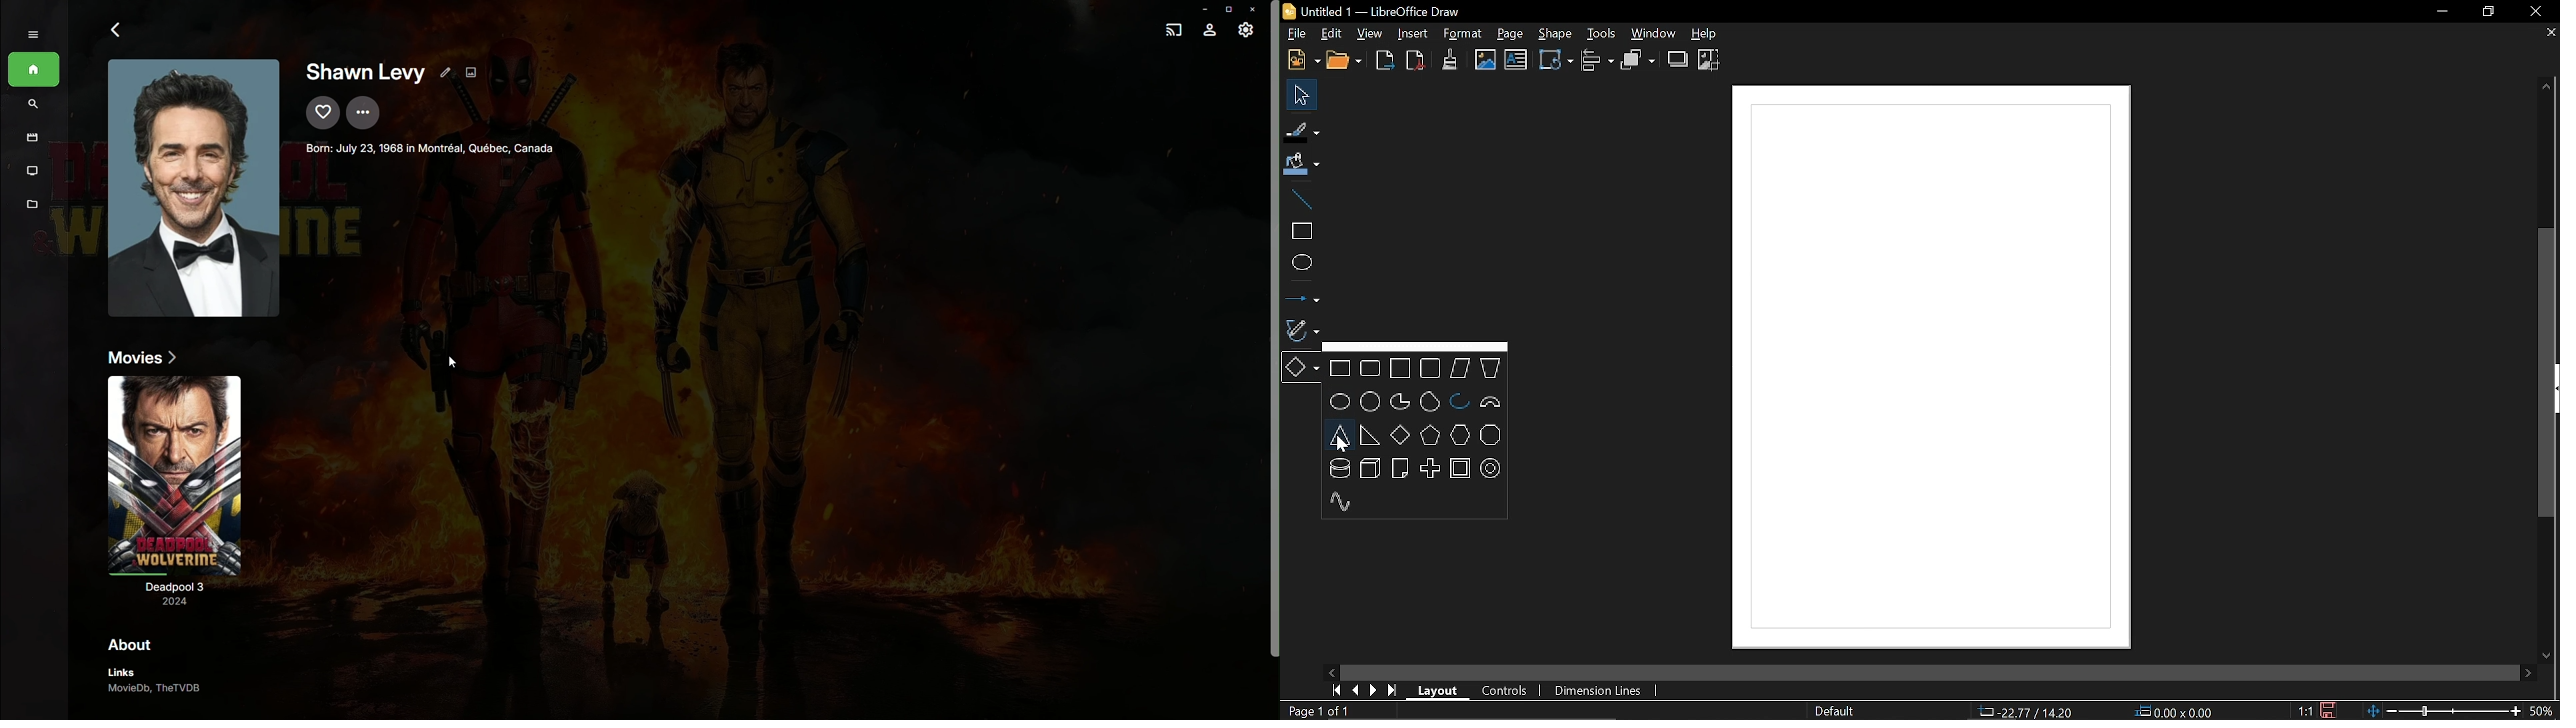 This screenshot has height=728, width=2576. I want to click on View, so click(1370, 33).